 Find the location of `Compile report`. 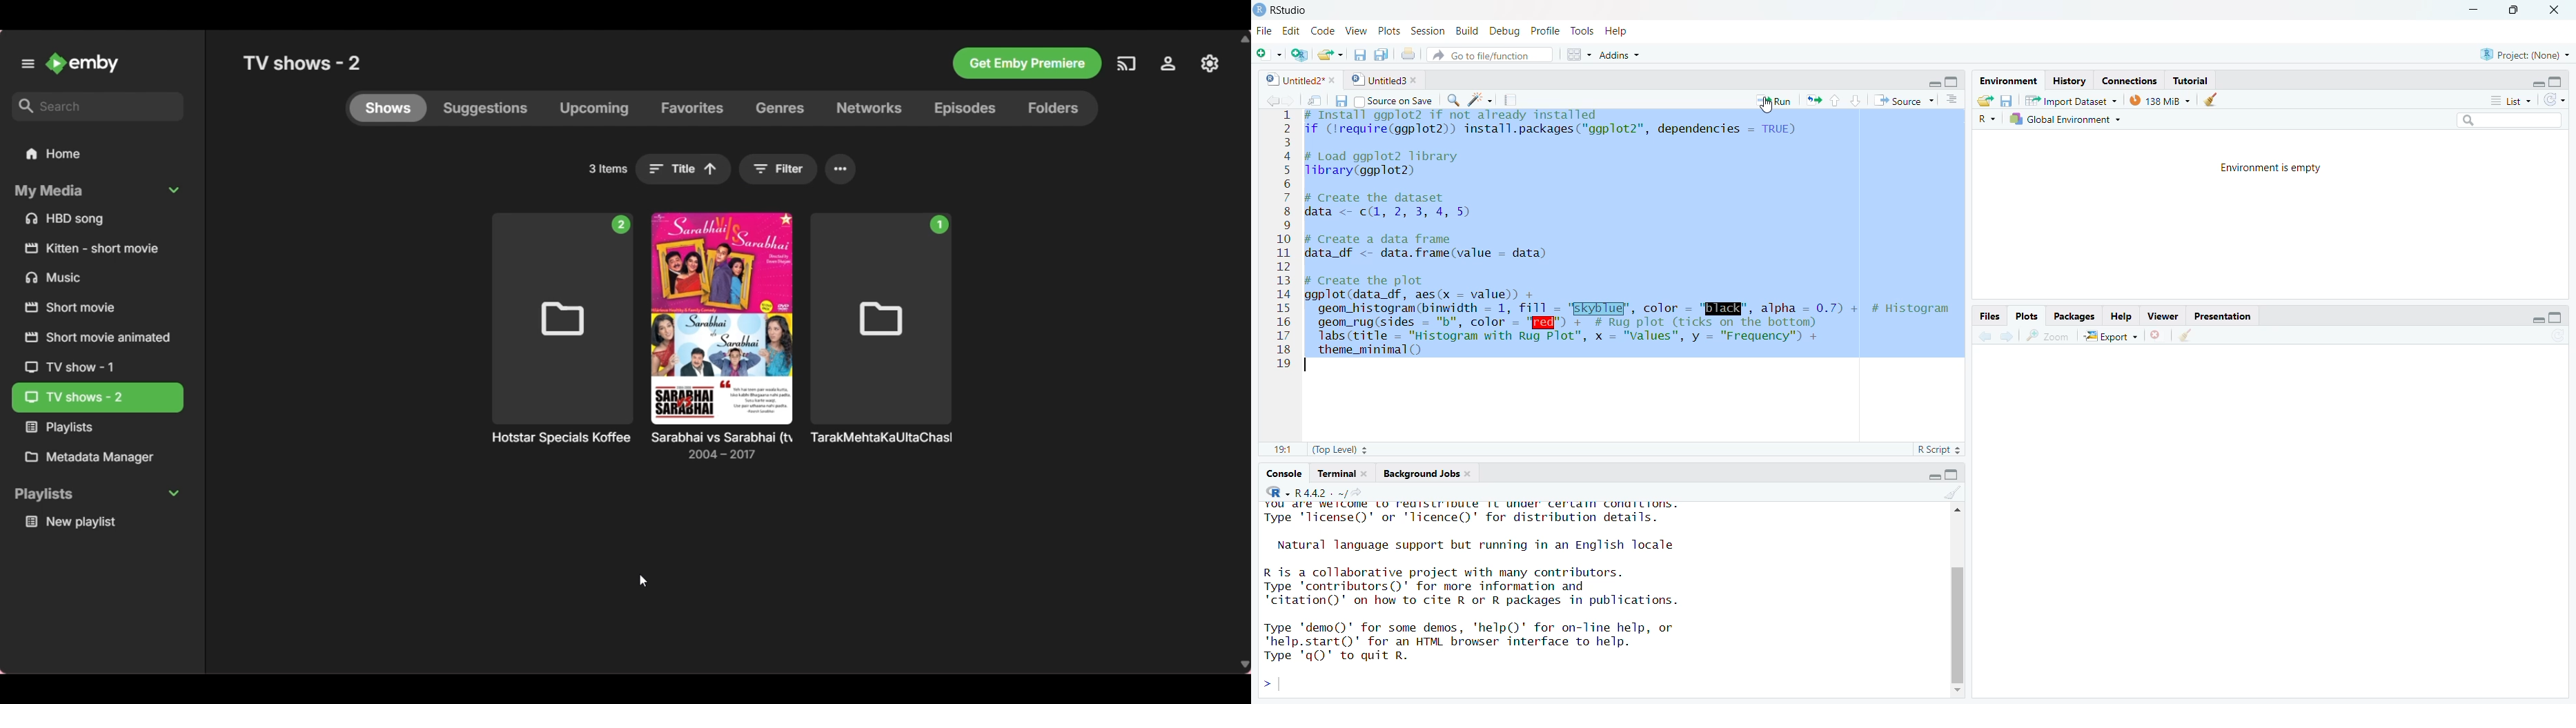

Compile report is located at coordinates (1513, 100).